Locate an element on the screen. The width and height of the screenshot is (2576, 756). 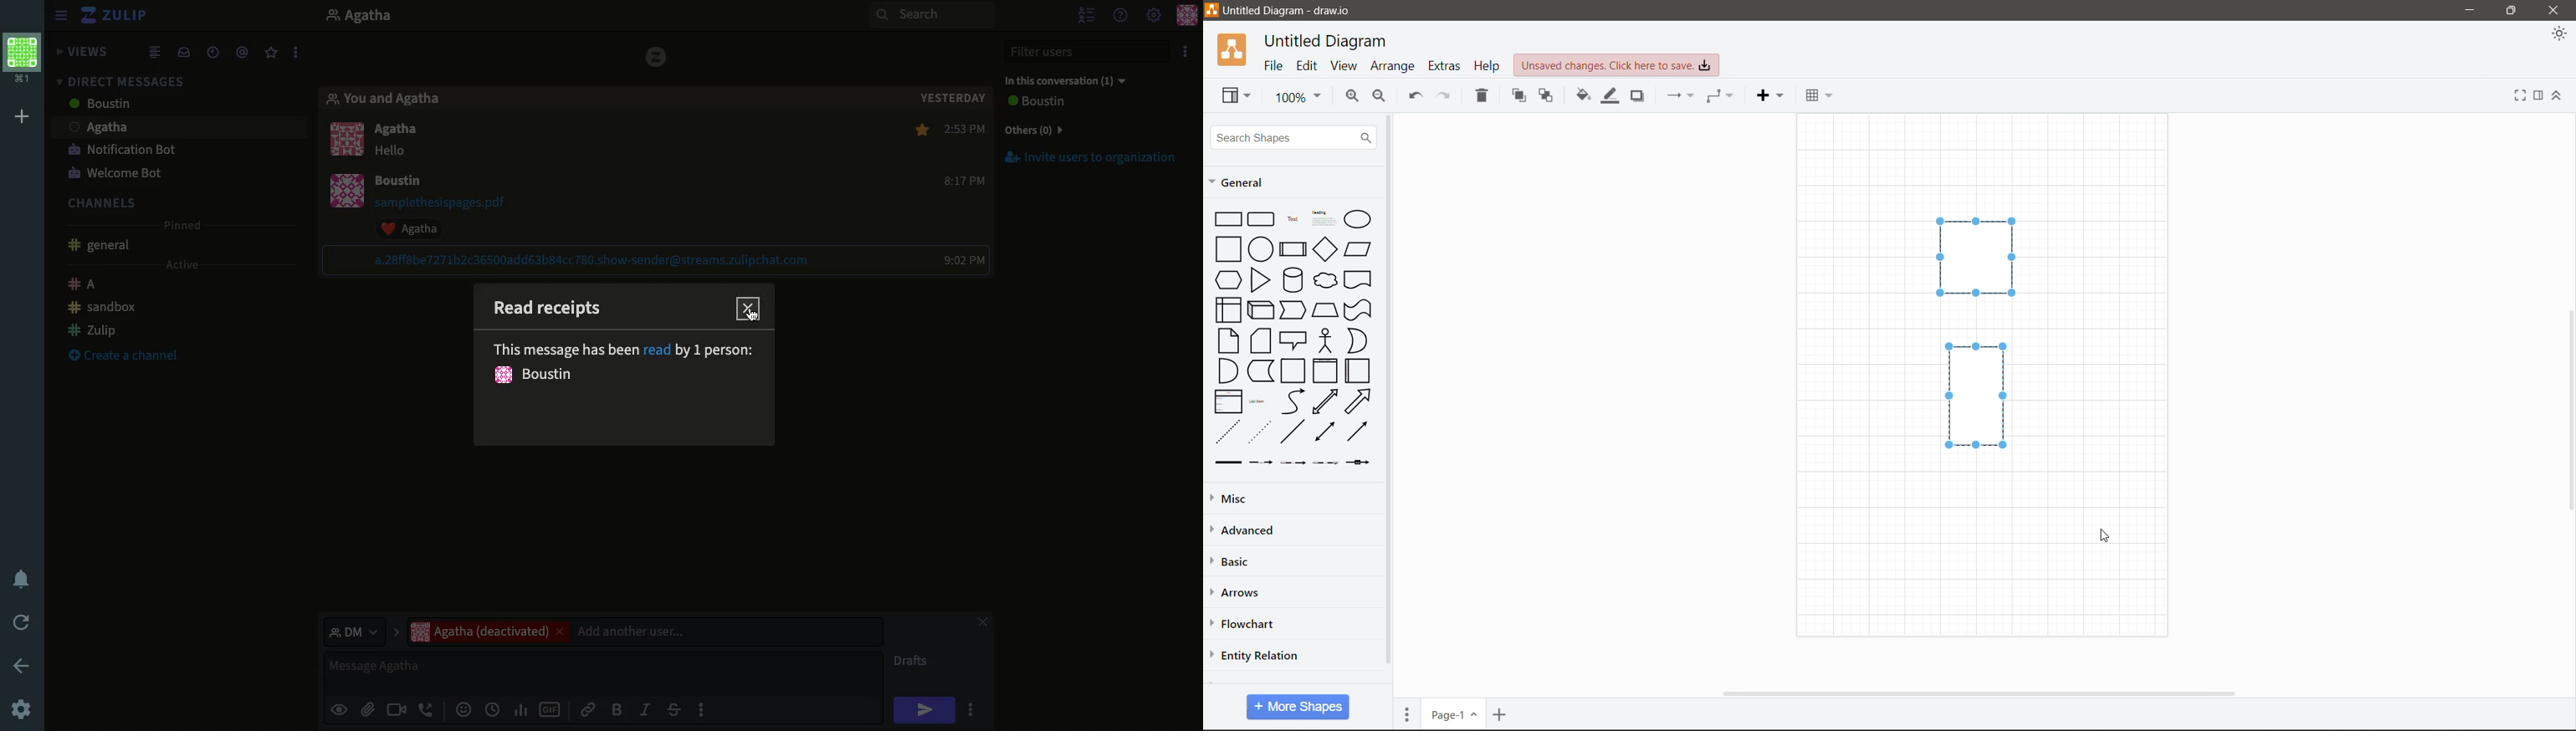
A is located at coordinates (85, 286).